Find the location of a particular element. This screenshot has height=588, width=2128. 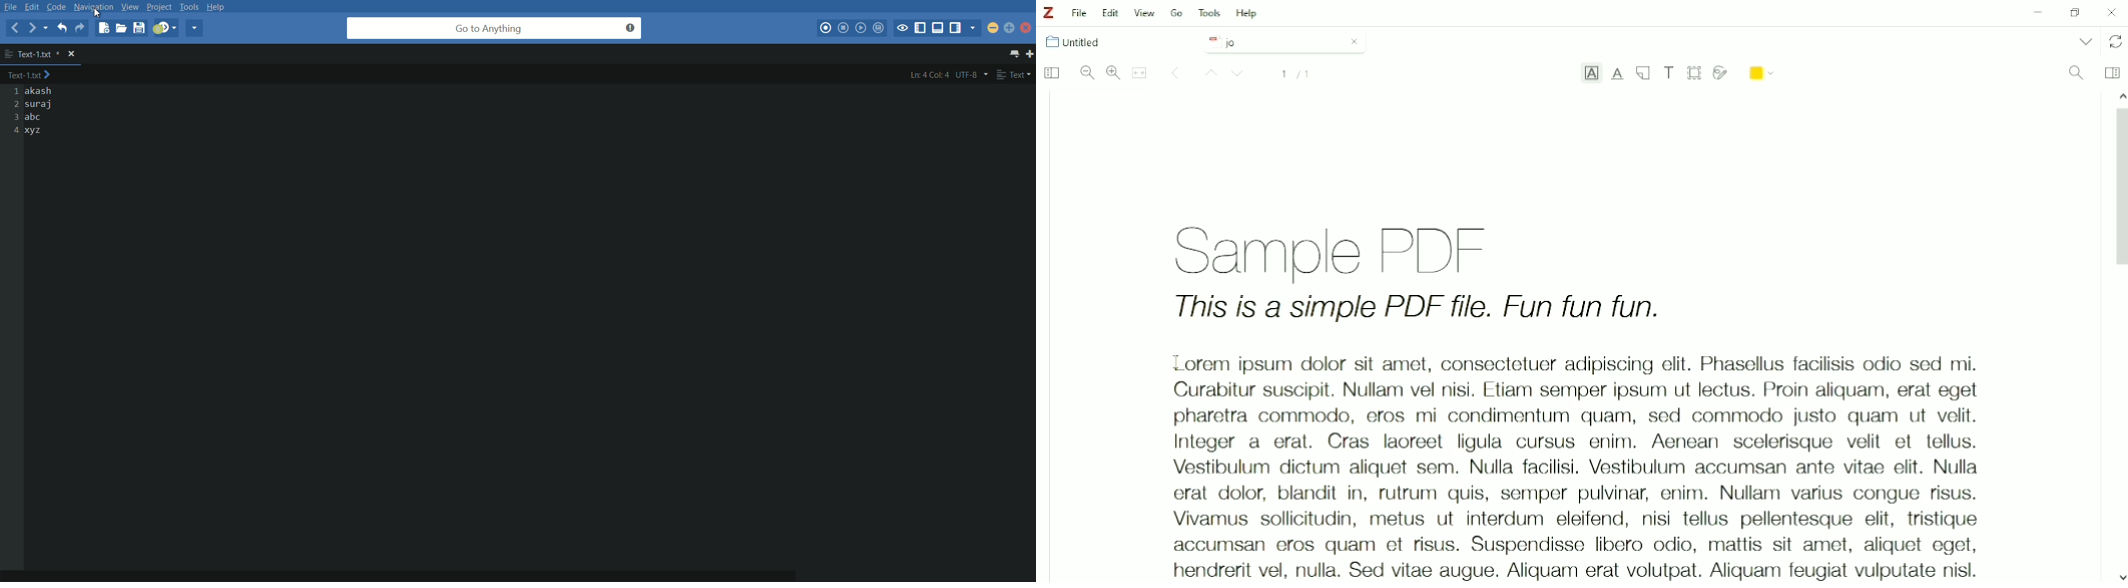

file name is located at coordinates (32, 53).